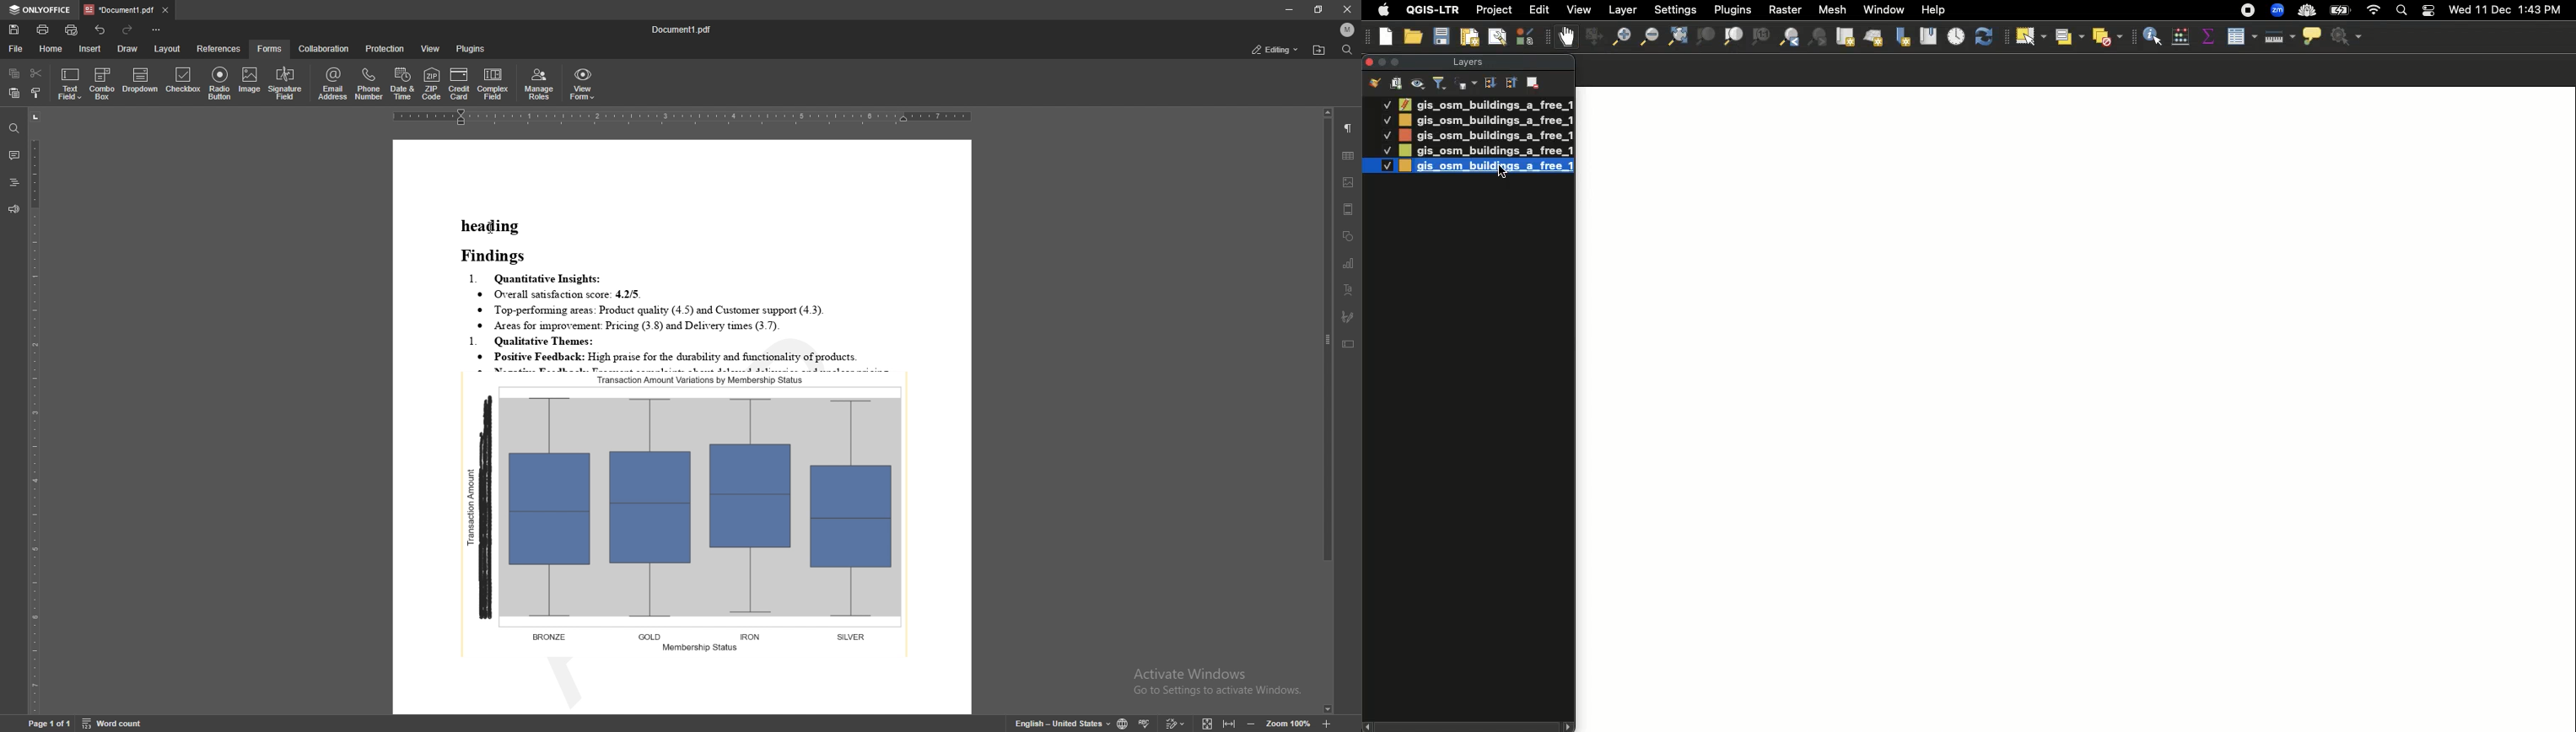  Describe the element at coordinates (1734, 36) in the screenshot. I see `Zoom to layer` at that location.